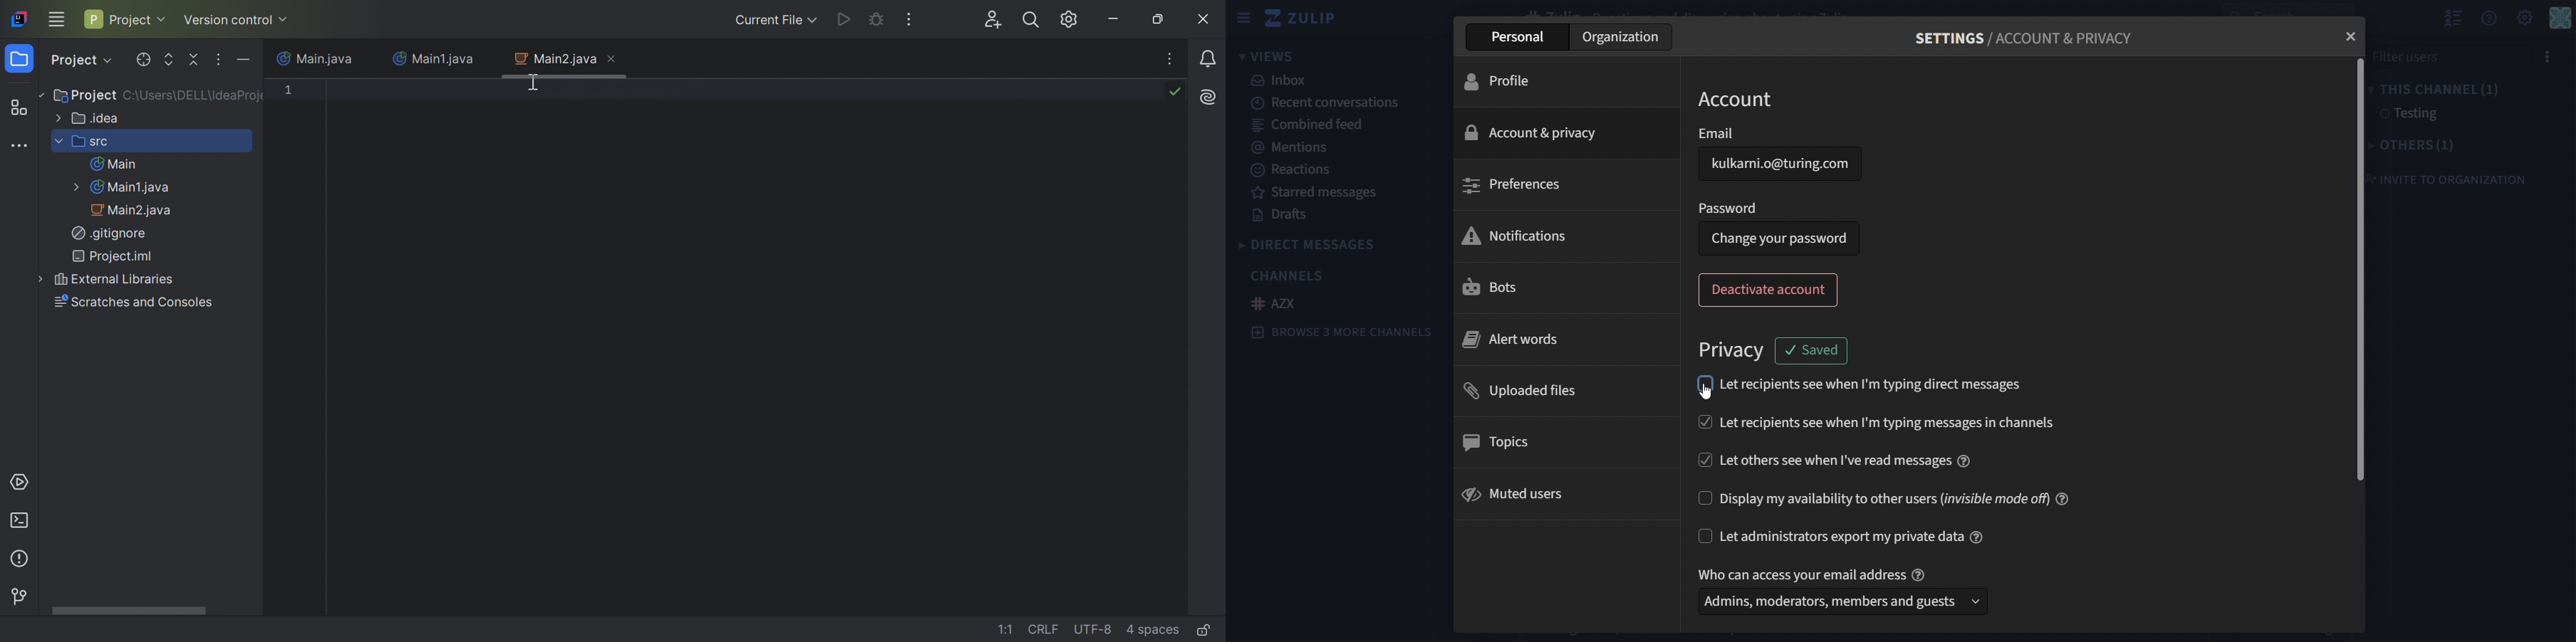  What do you see at coordinates (1518, 36) in the screenshot?
I see `personal` at bounding box center [1518, 36].